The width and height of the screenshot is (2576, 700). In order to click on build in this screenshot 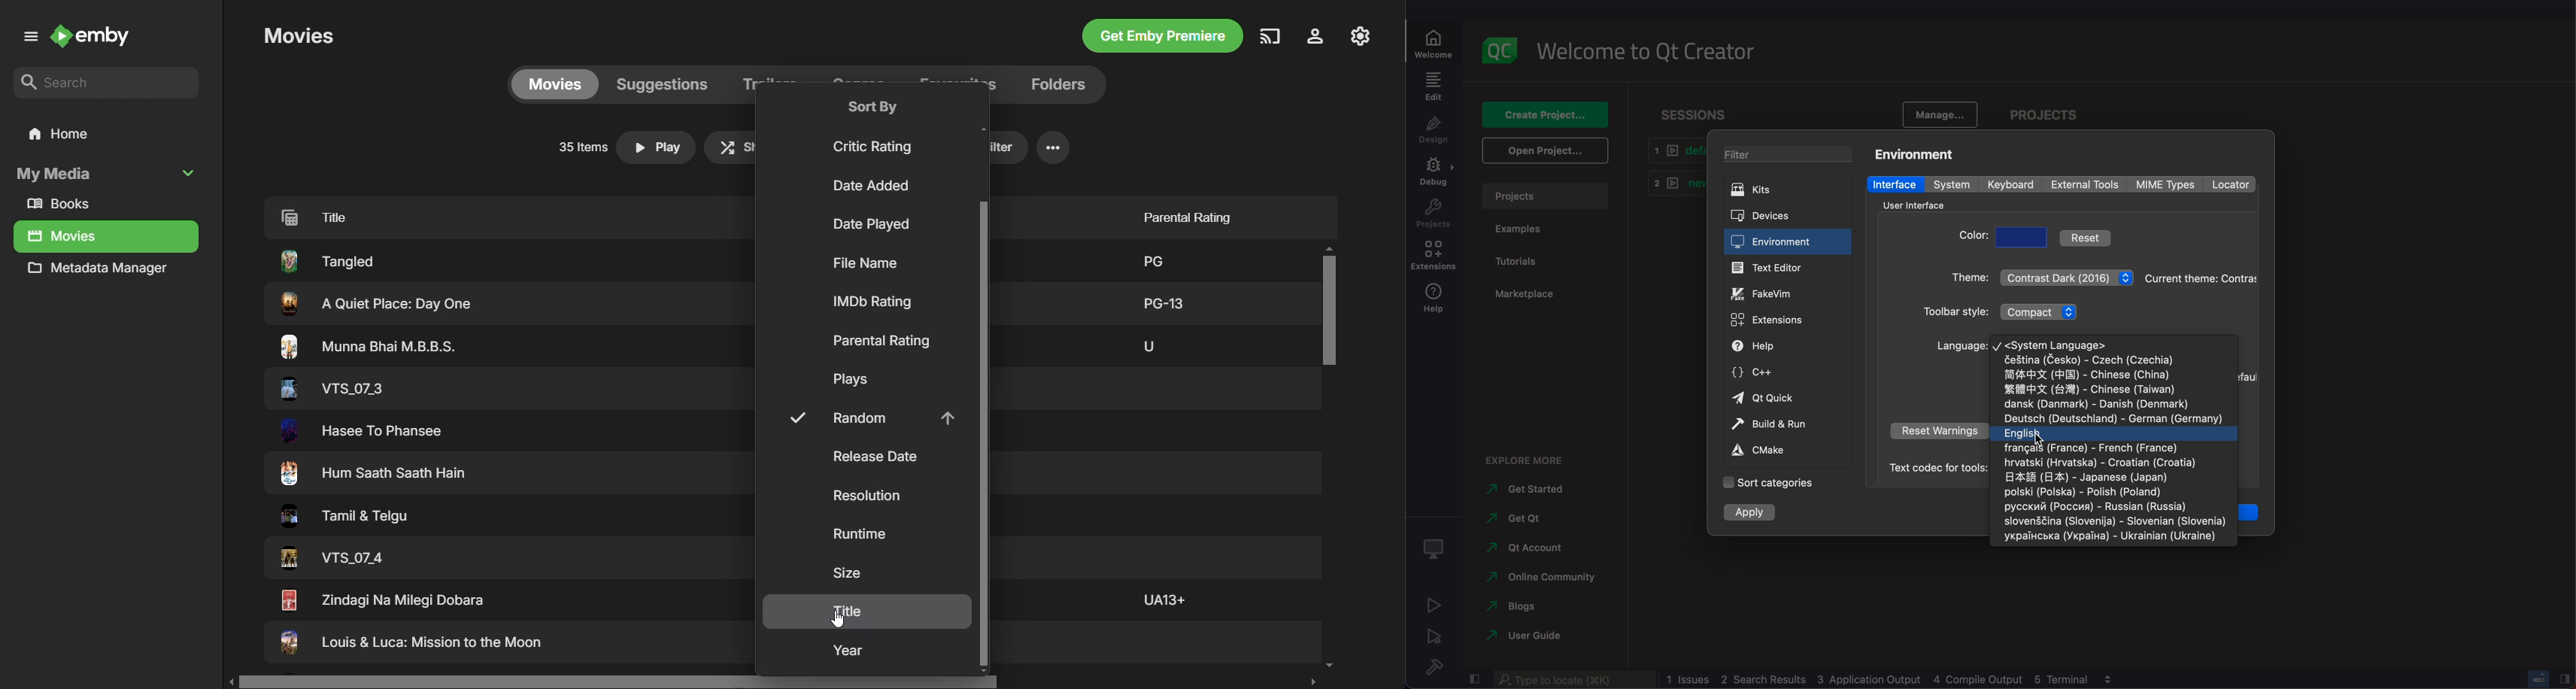, I will do `click(1433, 667)`.